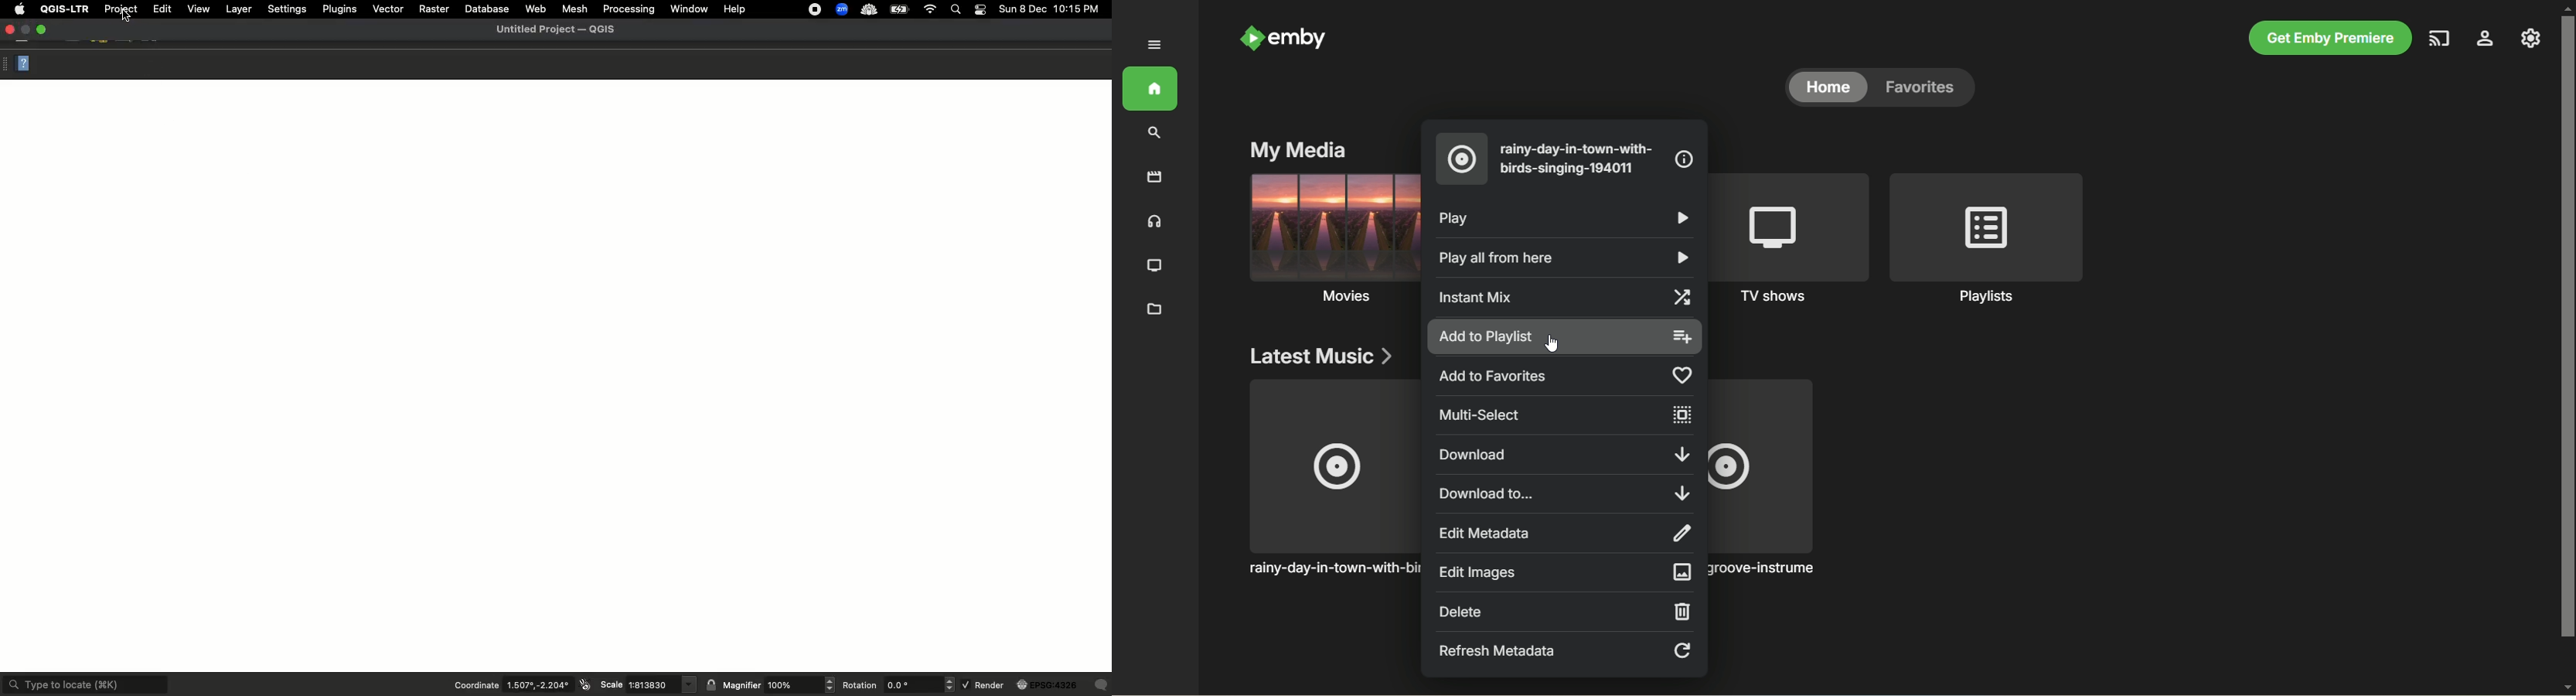  I want to click on movies, so click(1333, 243).